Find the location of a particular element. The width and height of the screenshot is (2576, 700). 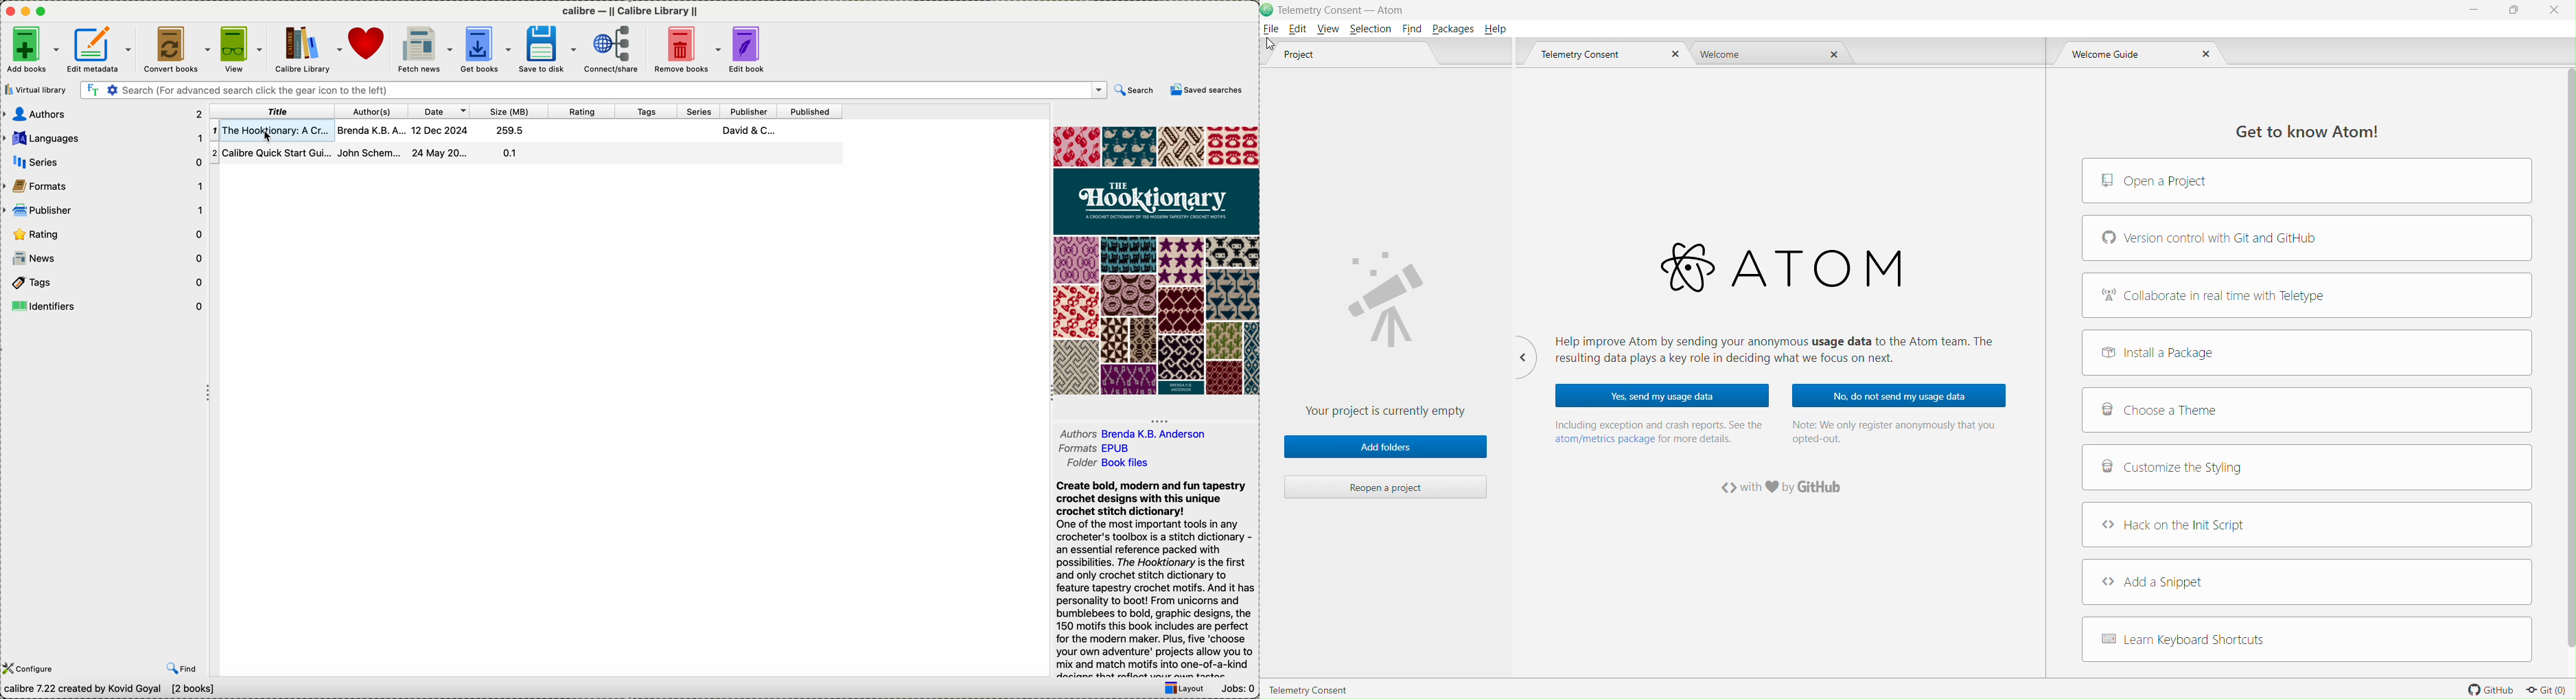

Close is located at coordinates (1673, 56).